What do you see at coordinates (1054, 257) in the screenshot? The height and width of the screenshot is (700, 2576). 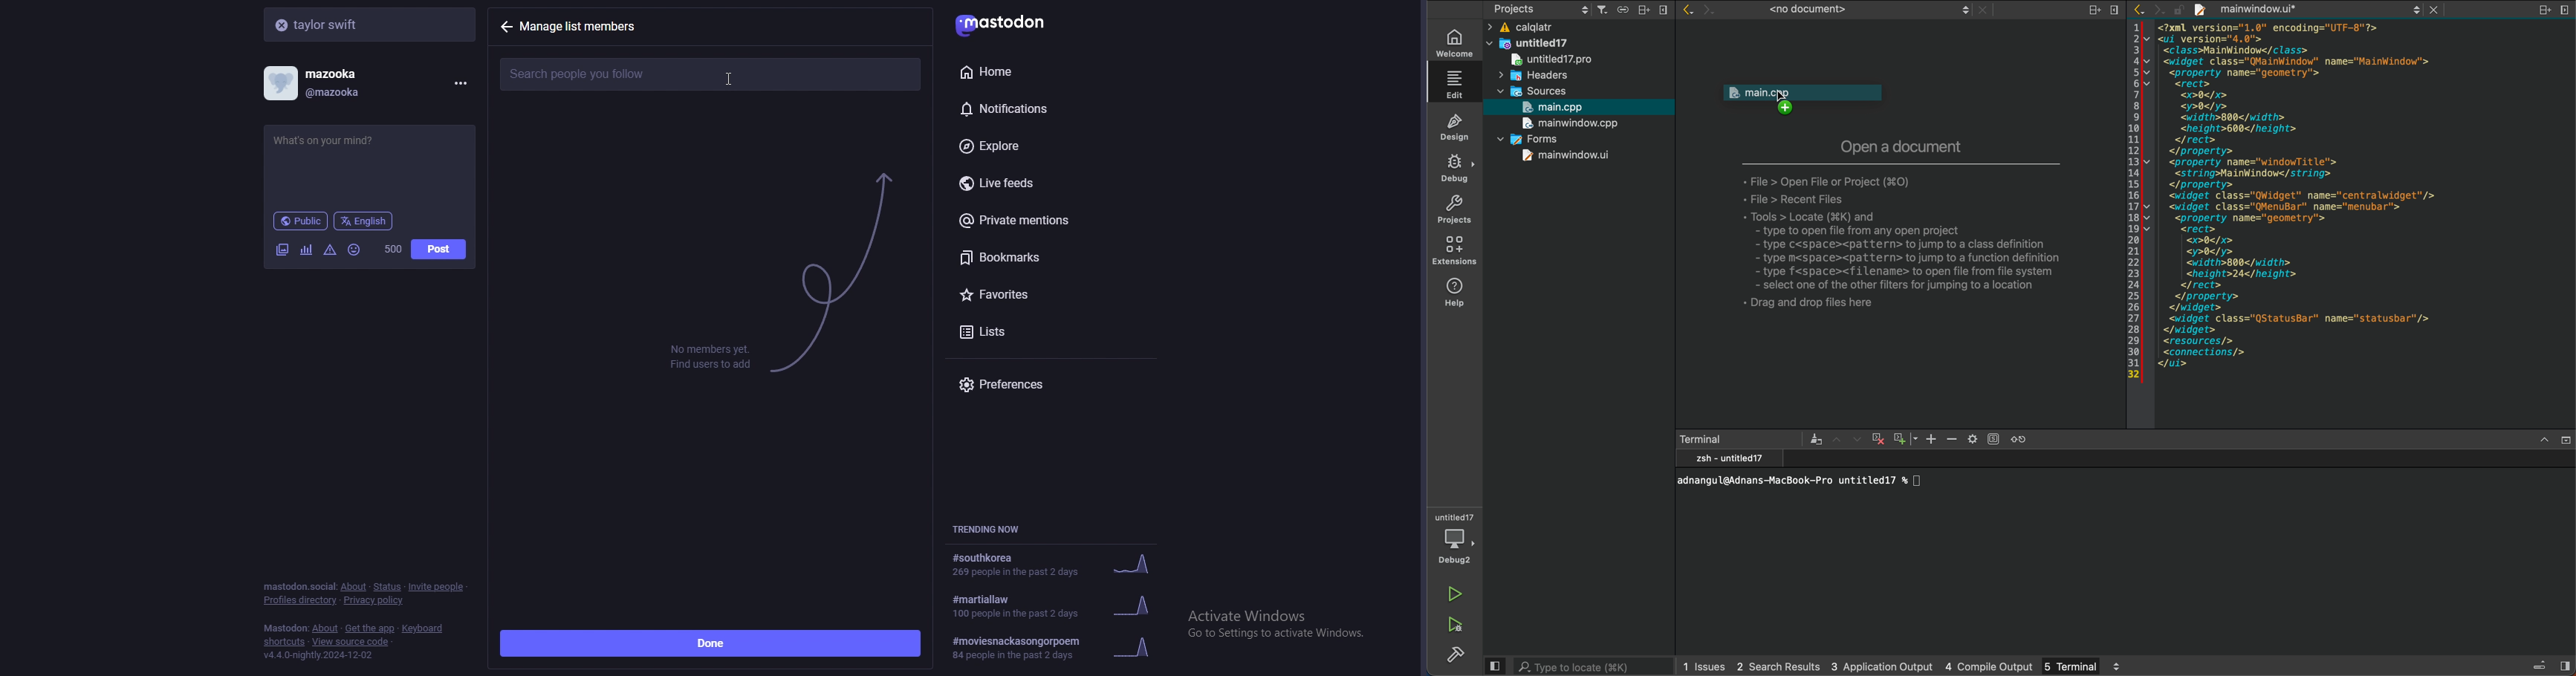 I see `bookmarks` at bounding box center [1054, 257].